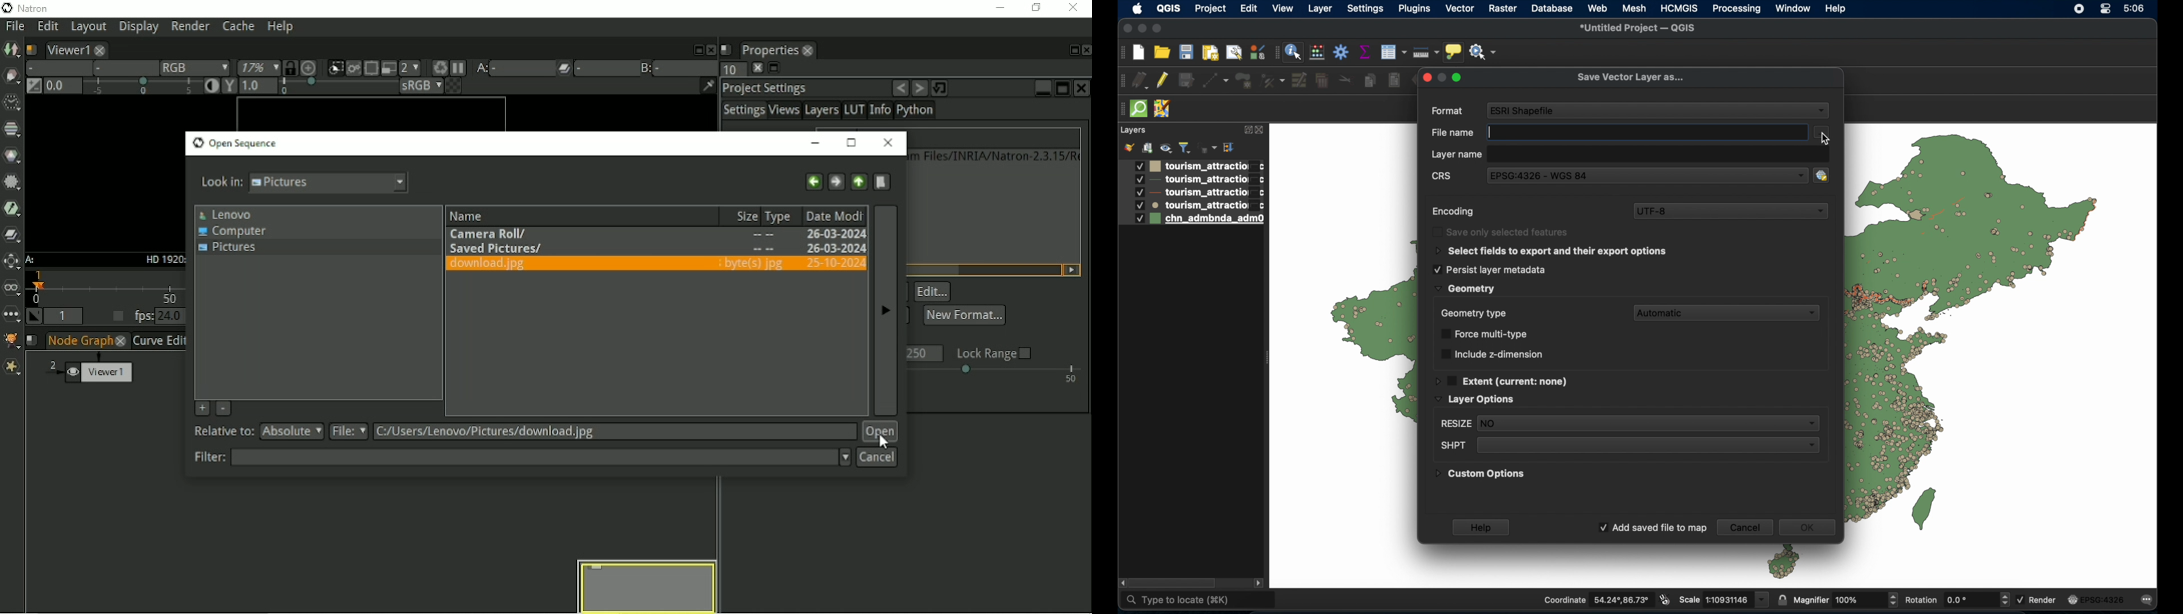 This screenshot has width=2184, height=616. I want to click on Restore down, so click(1033, 8).